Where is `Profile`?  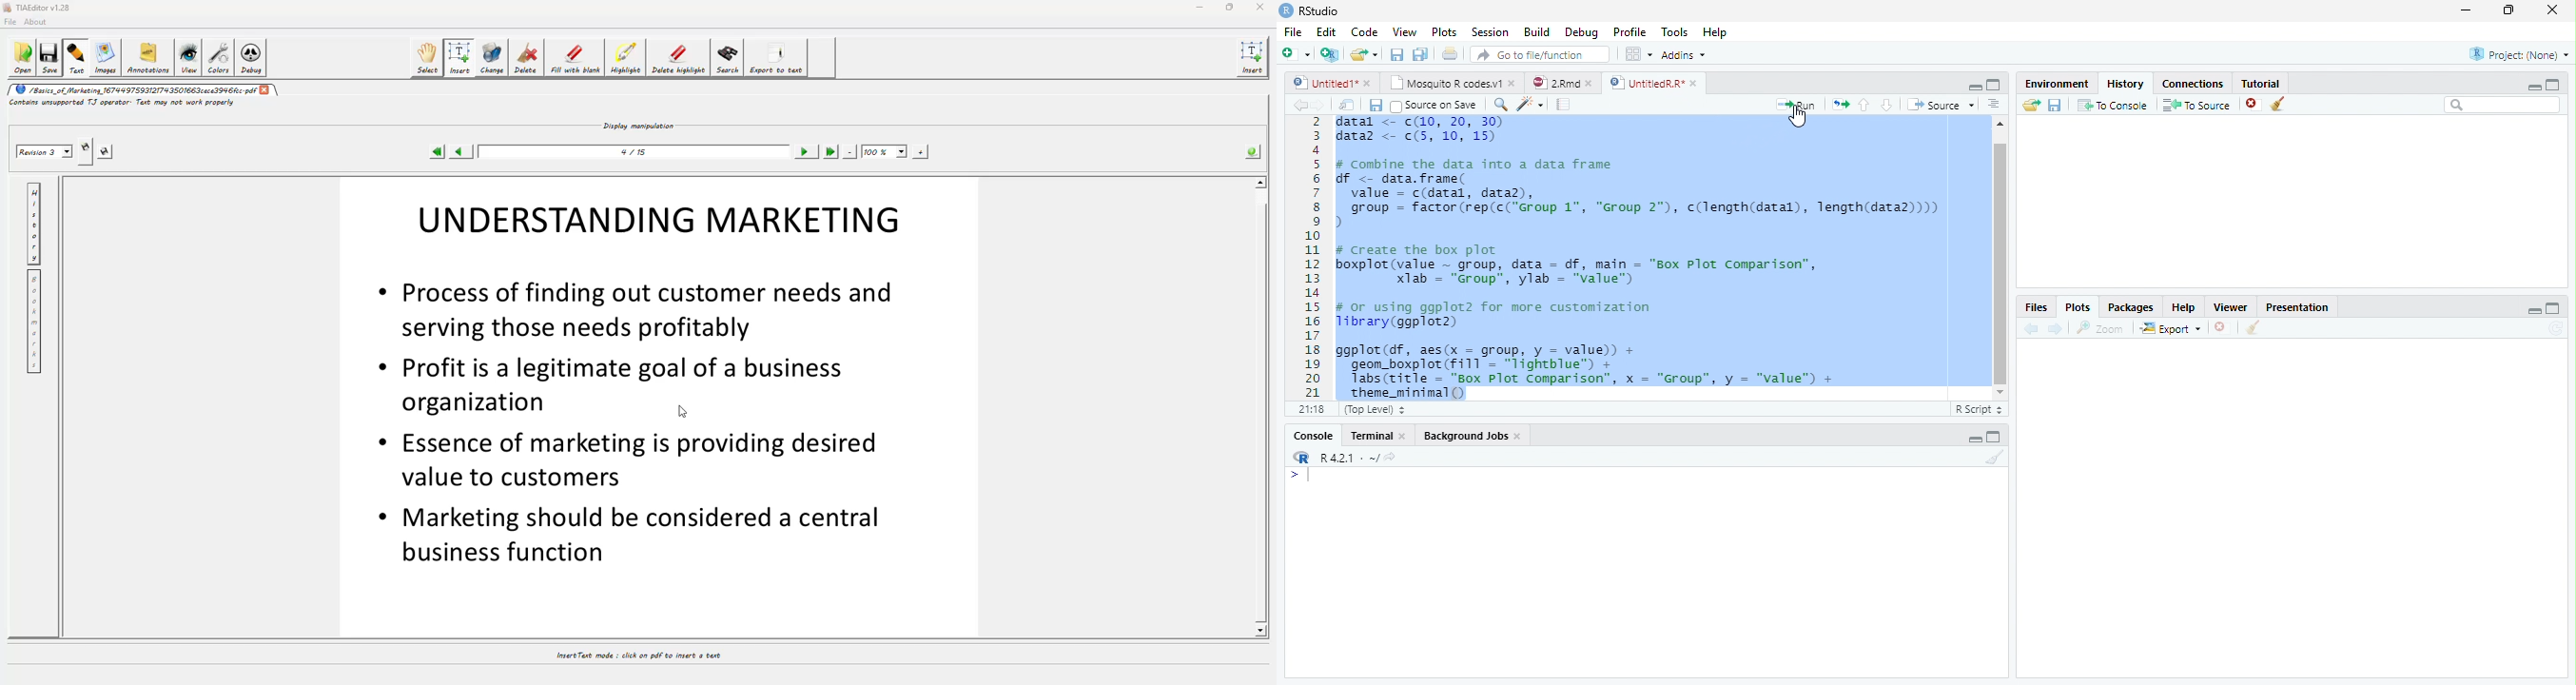
Profile is located at coordinates (1630, 31).